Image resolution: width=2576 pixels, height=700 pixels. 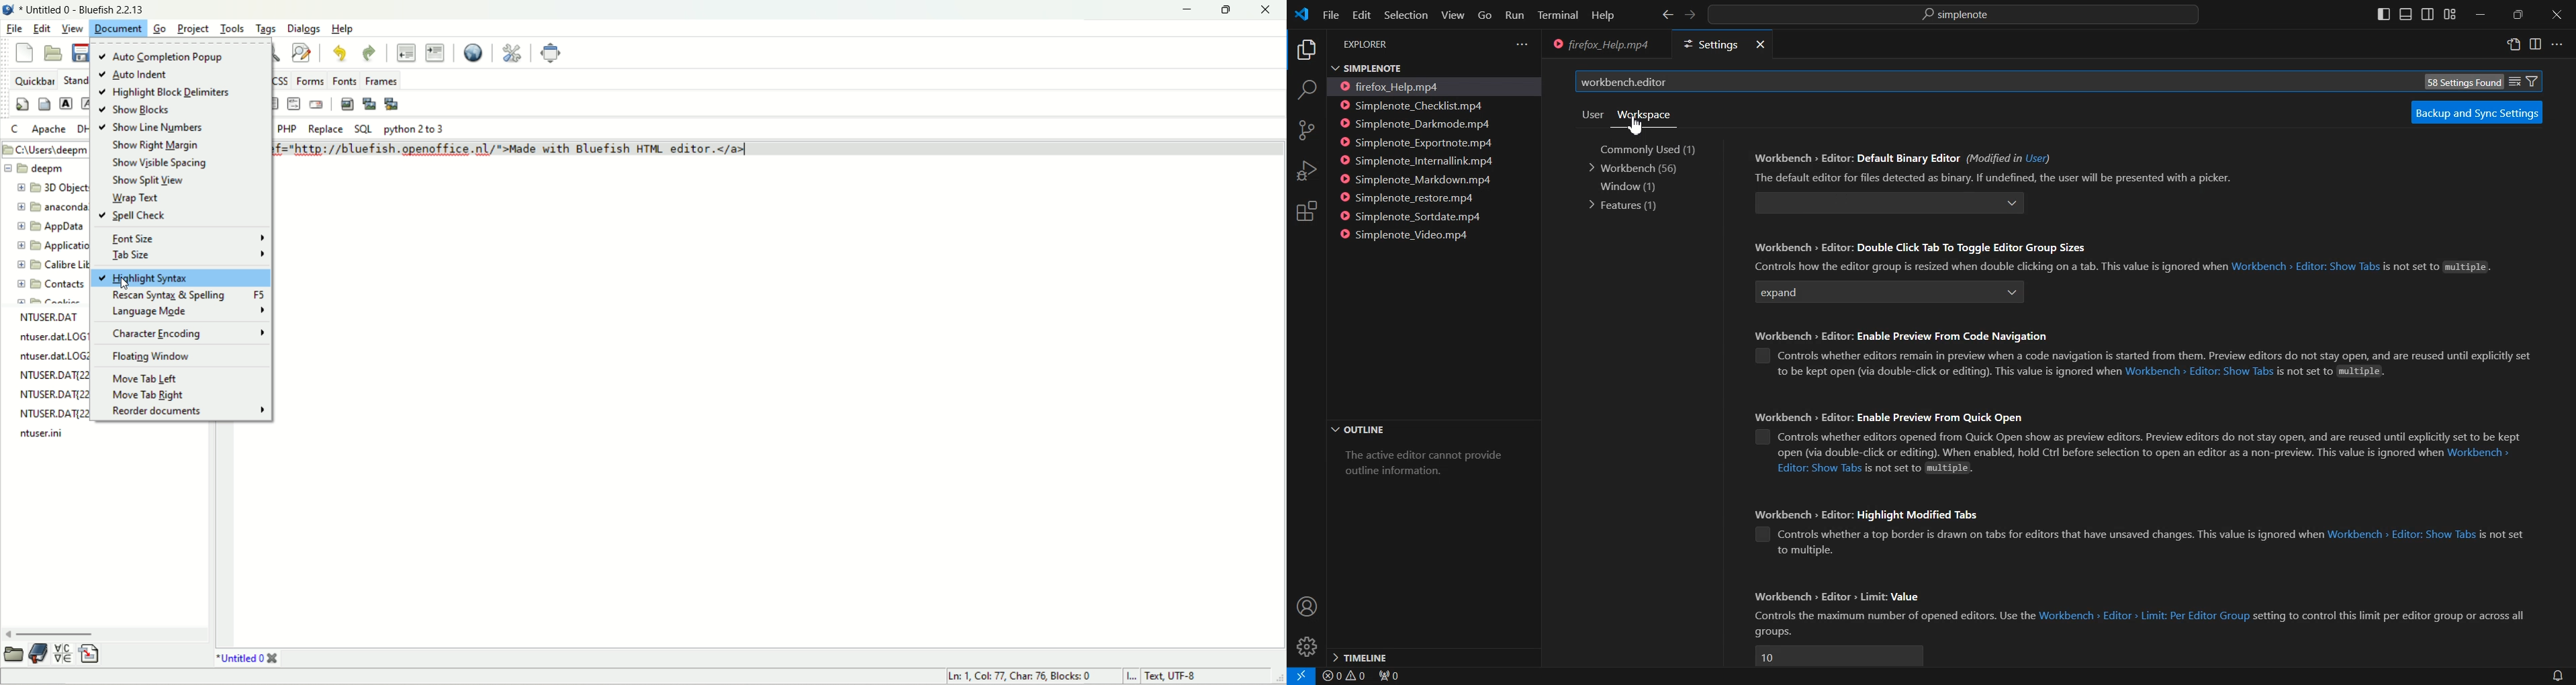 What do you see at coordinates (1180, 677) in the screenshot?
I see `text, UTF-8` at bounding box center [1180, 677].